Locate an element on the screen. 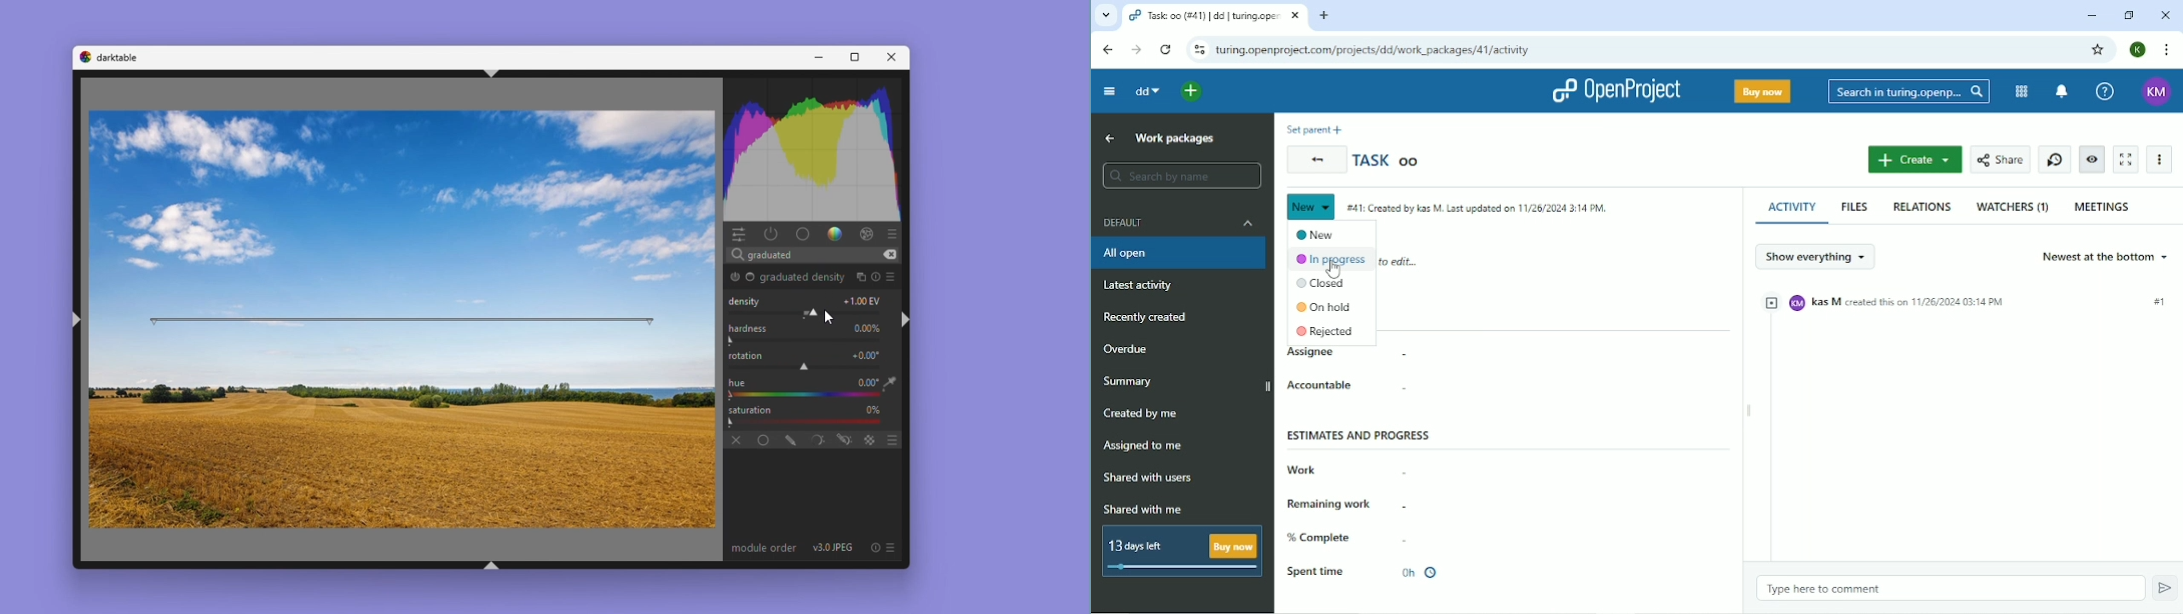 Image resolution: width=2184 pixels, height=616 pixels. 0% is located at coordinates (872, 409).